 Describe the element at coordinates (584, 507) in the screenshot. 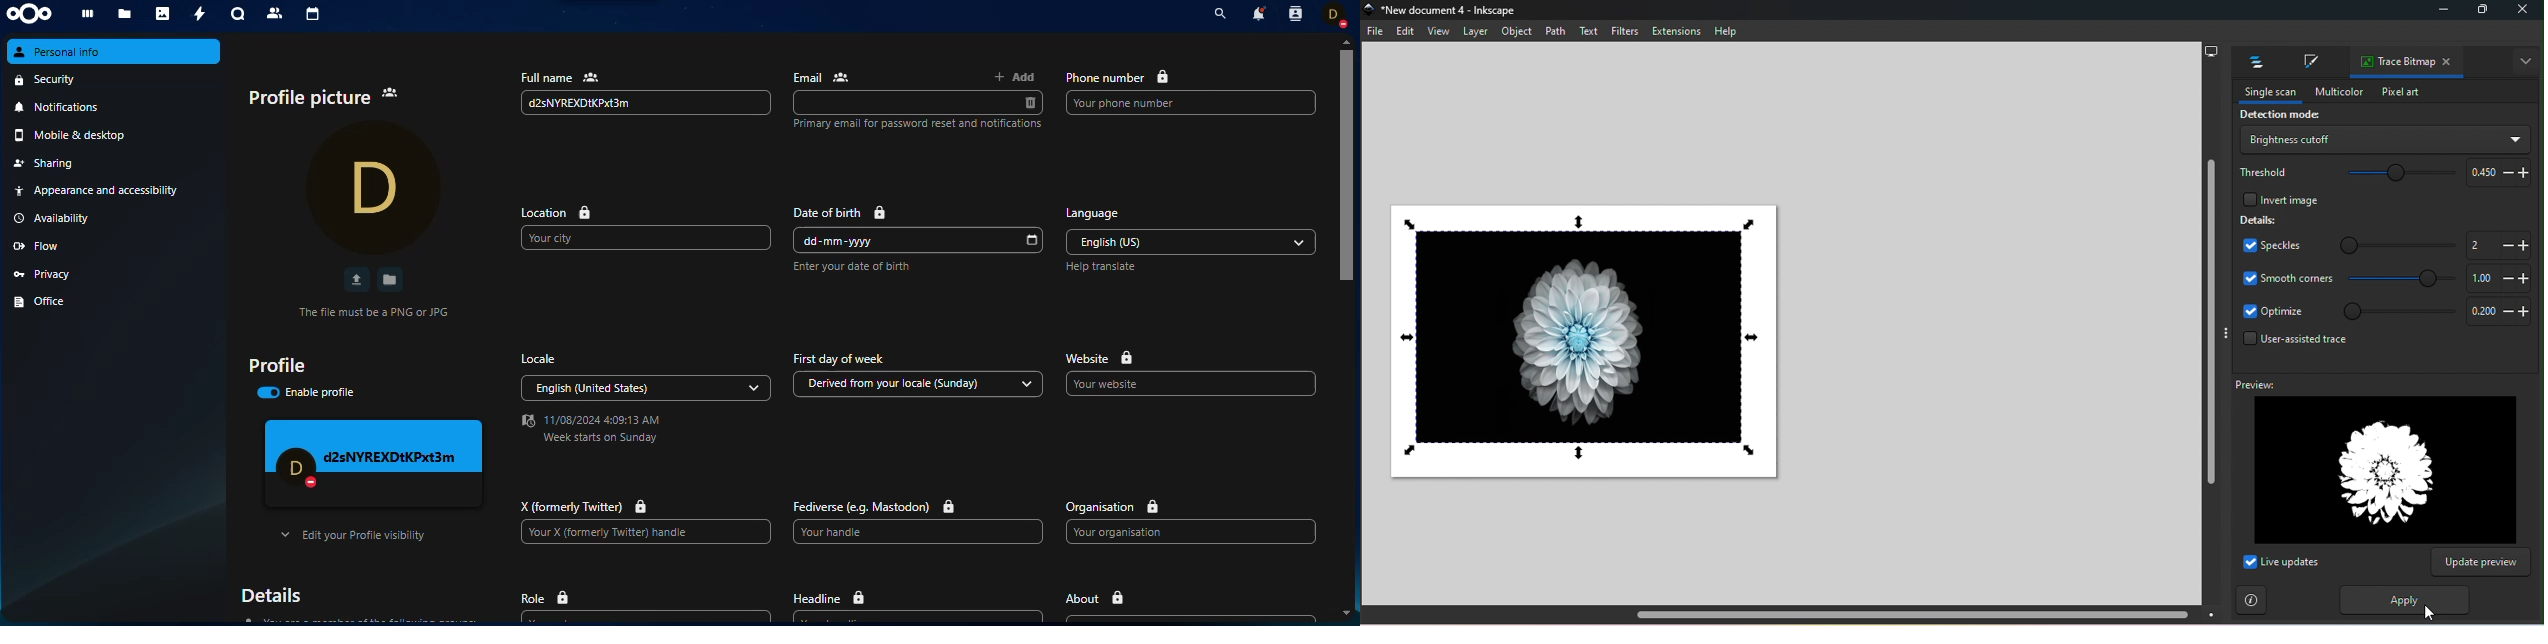

I see `X (formerly Twitter)` at that location.